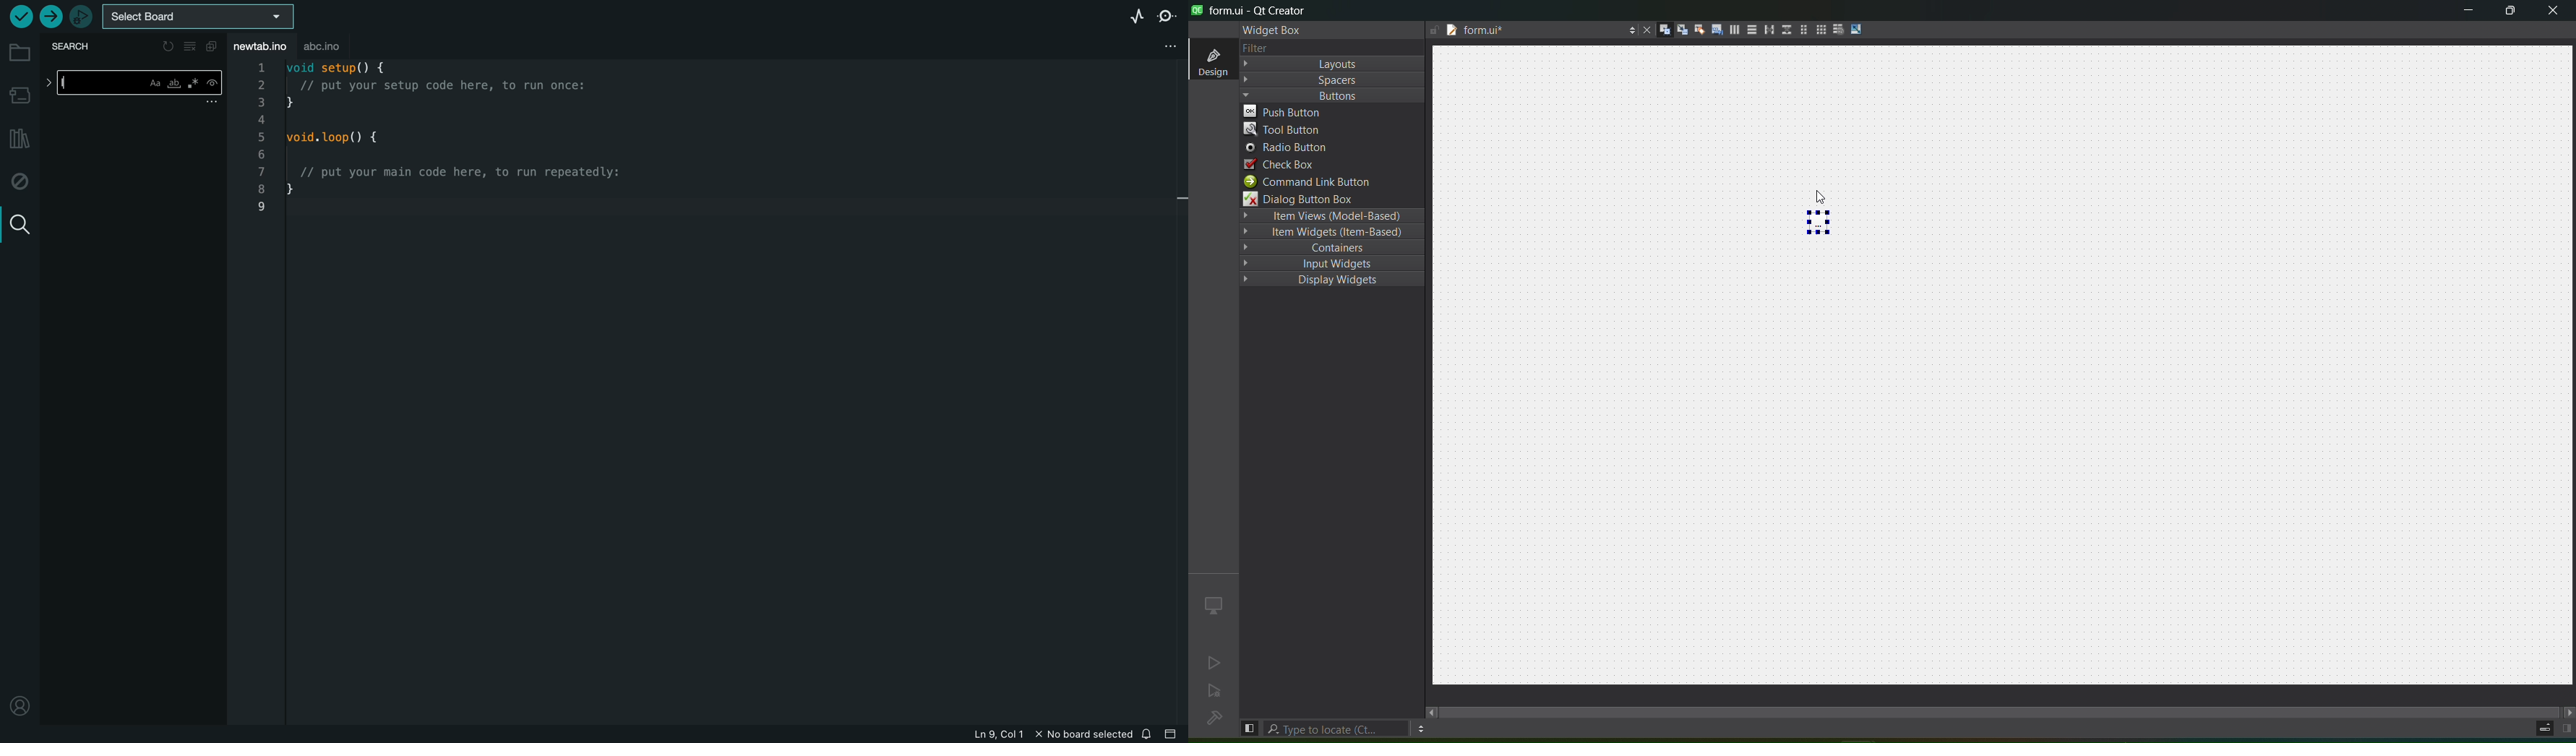 Image resolution: width=2576 pixels, height=756 pixels. Describe the element at coordinates (461, 140) in the screenshot. I see `code` at that location.